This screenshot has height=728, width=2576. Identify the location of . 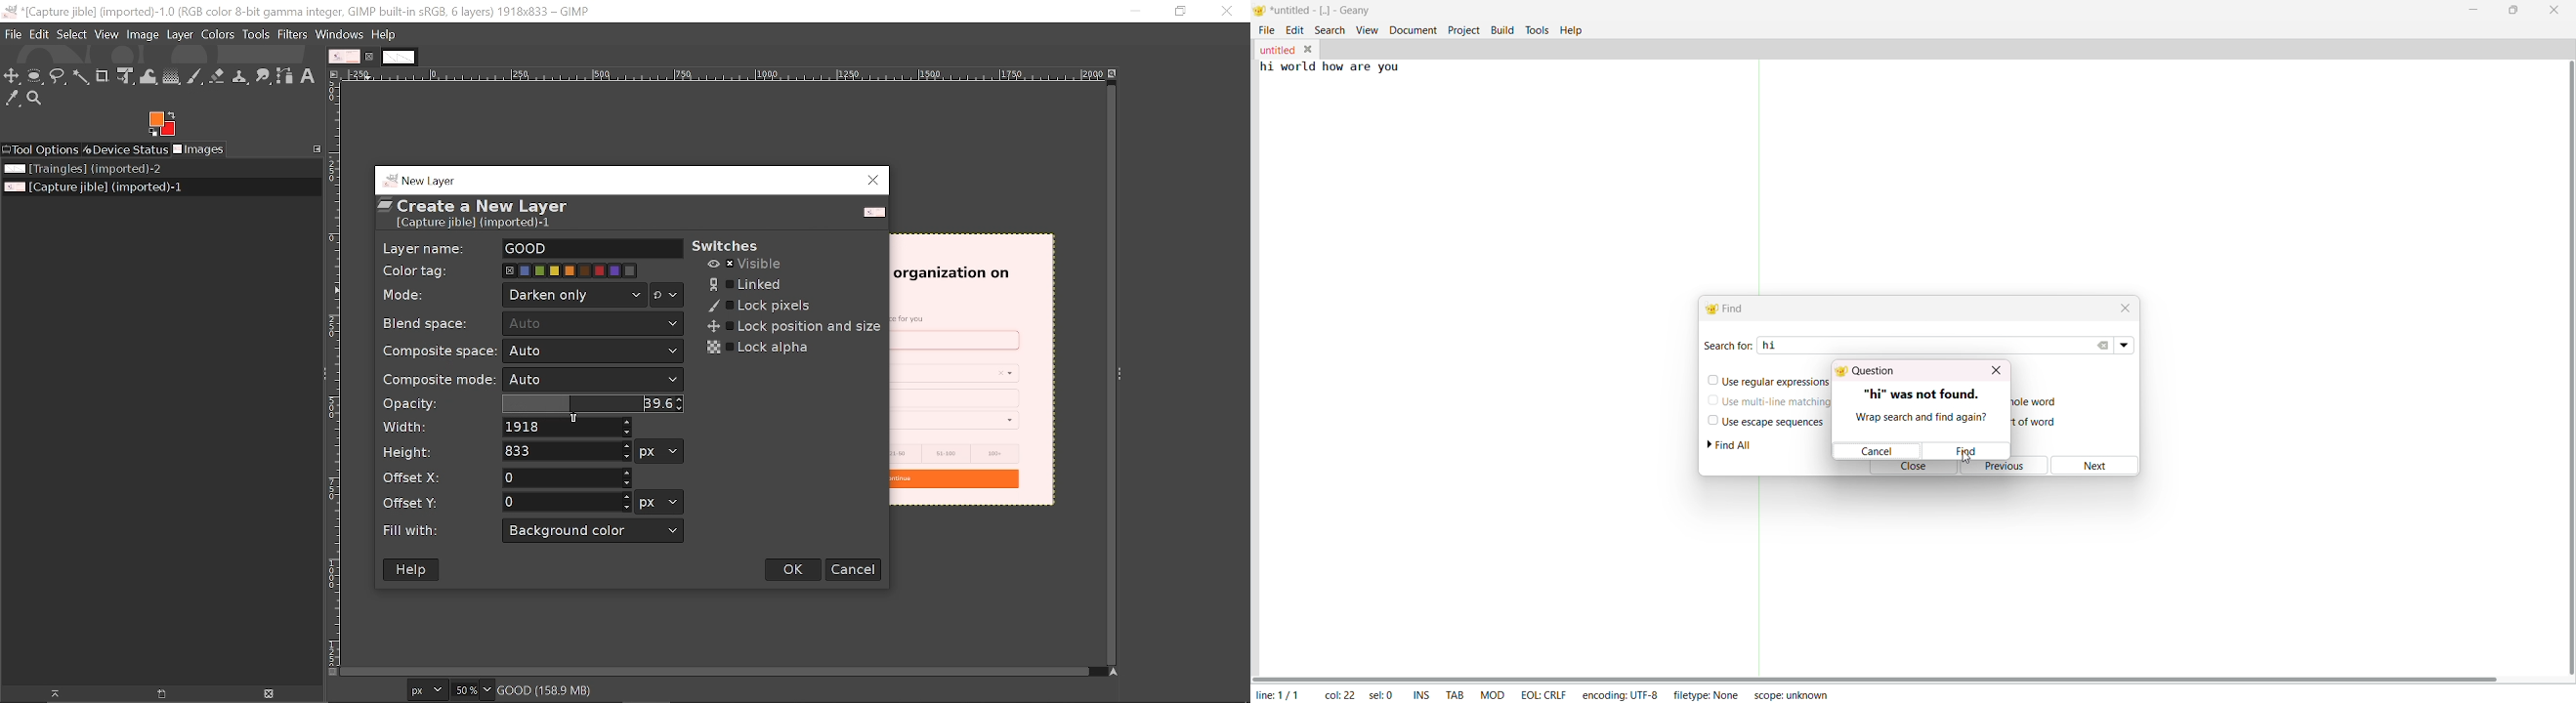
(384, 34).